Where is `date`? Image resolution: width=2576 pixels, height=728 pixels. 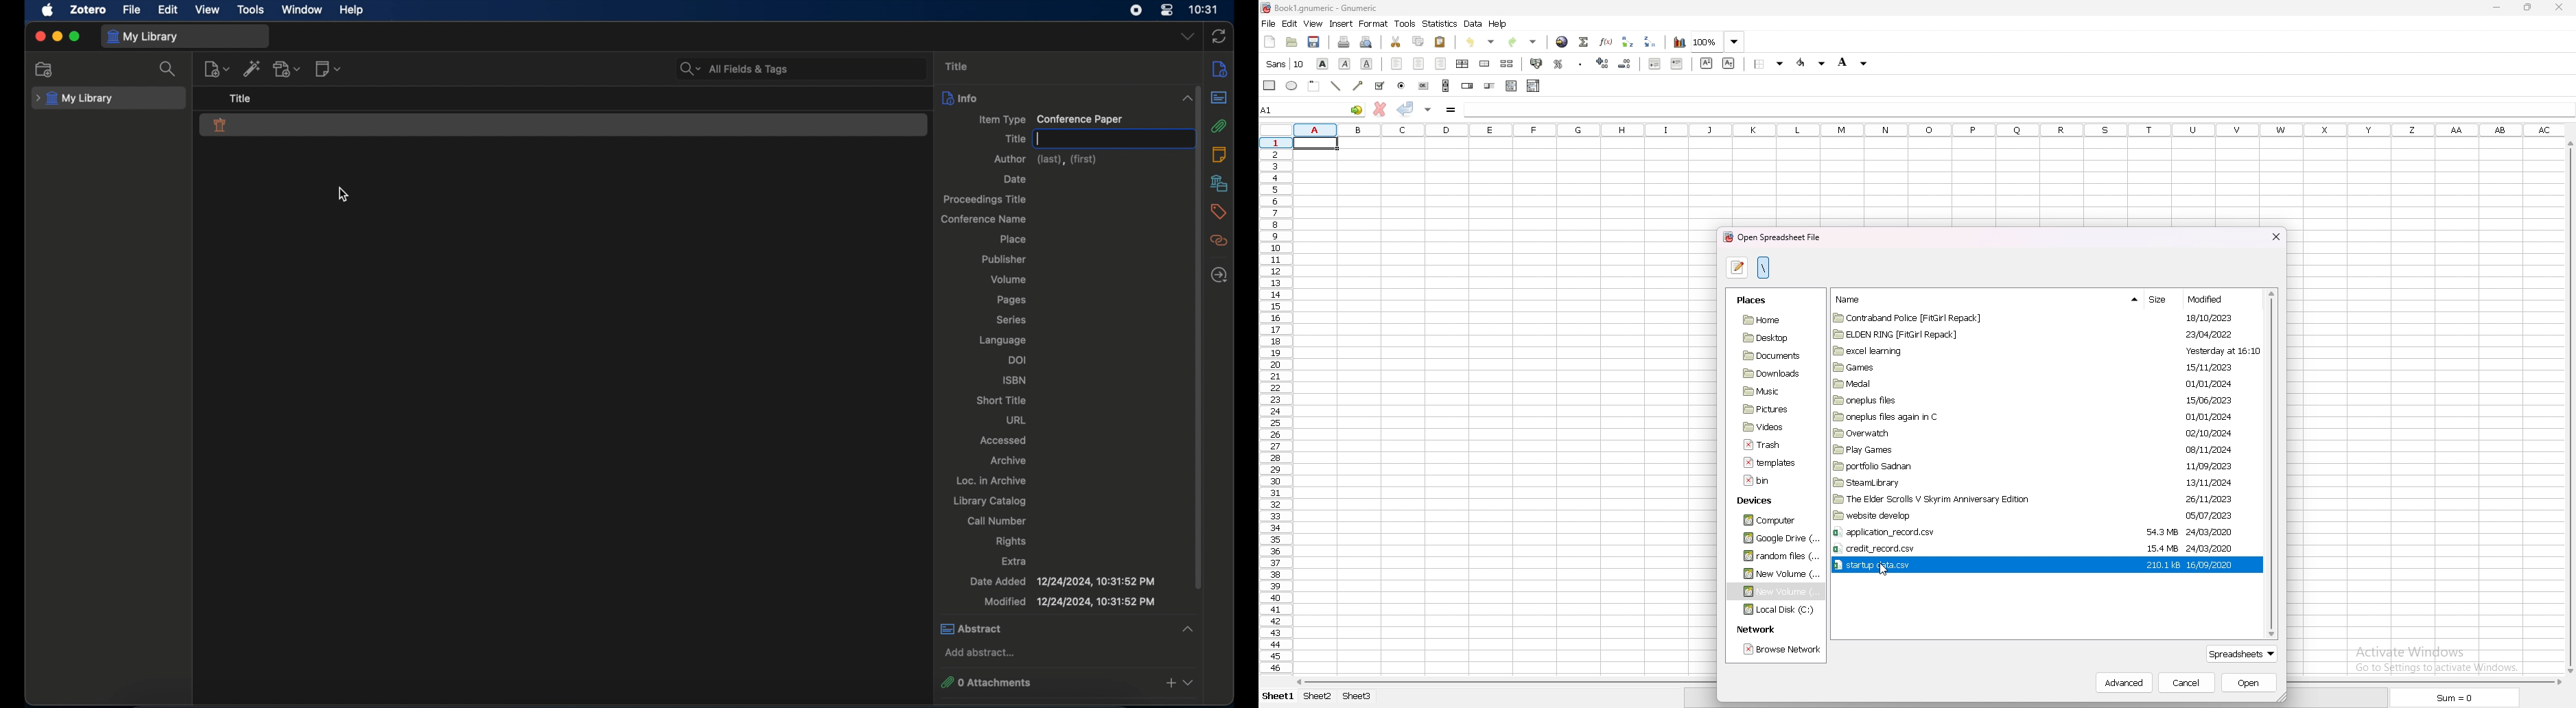 date is located at coordinates (1016, 179).